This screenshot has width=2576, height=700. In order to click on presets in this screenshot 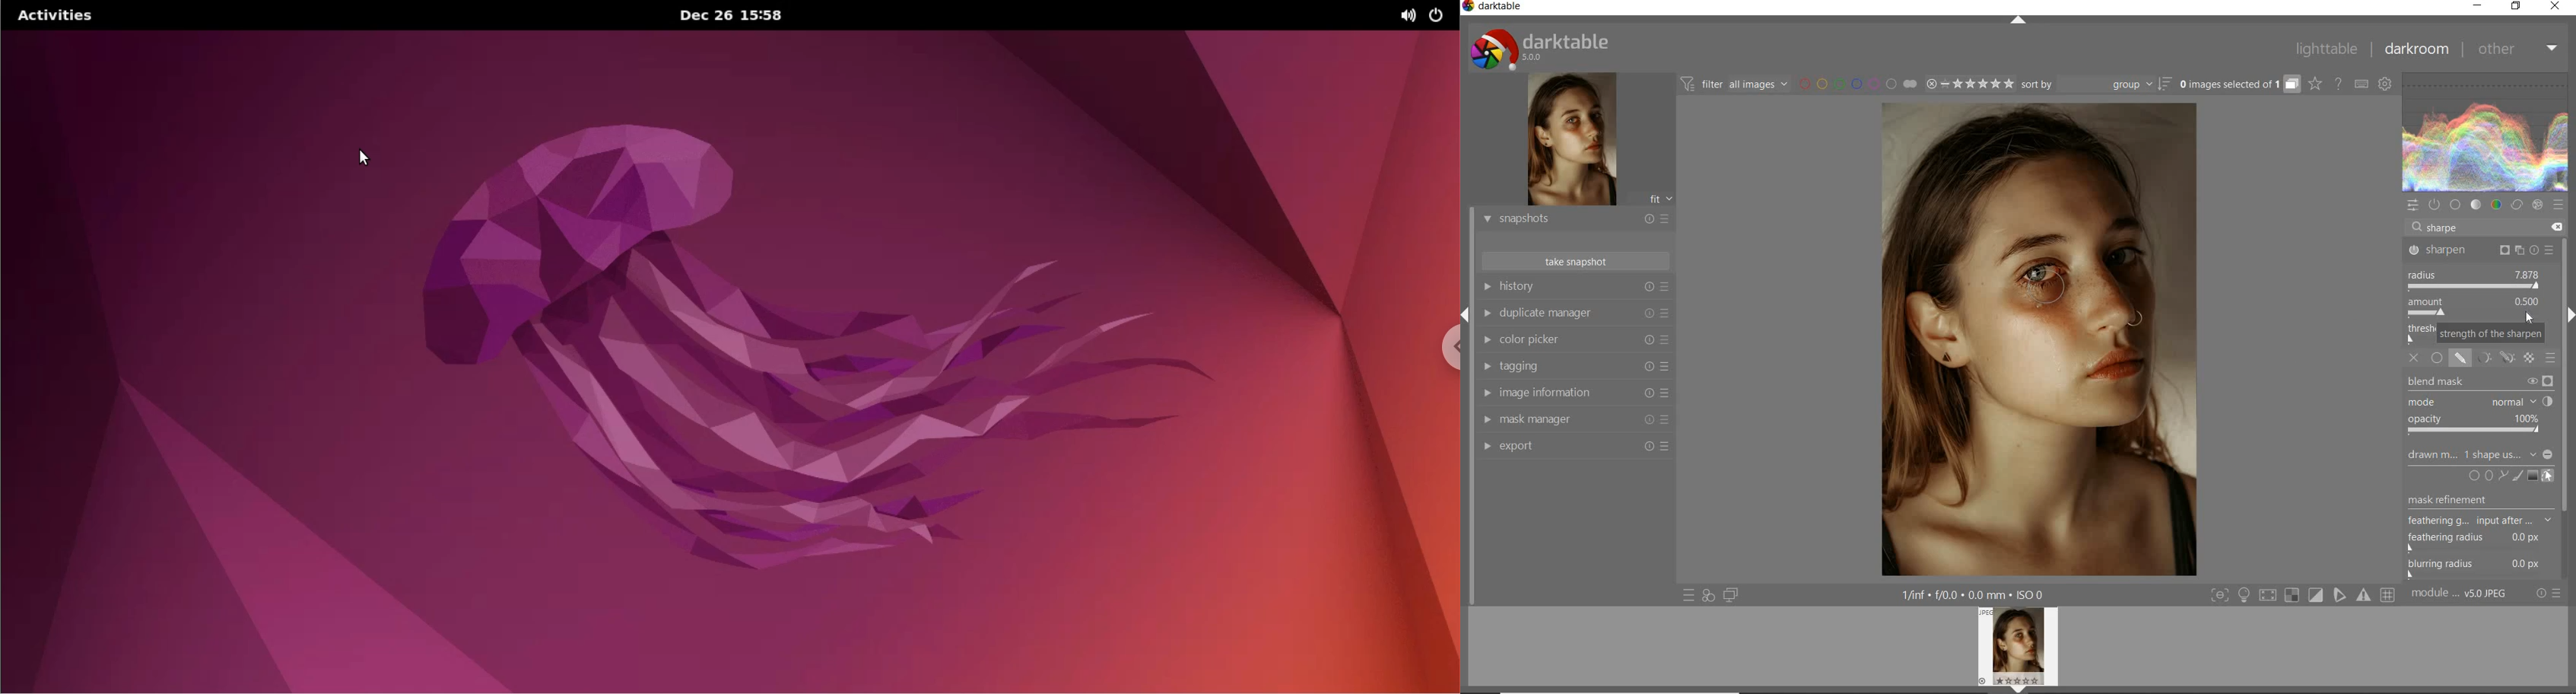, I will do `click(2558, 205)`.